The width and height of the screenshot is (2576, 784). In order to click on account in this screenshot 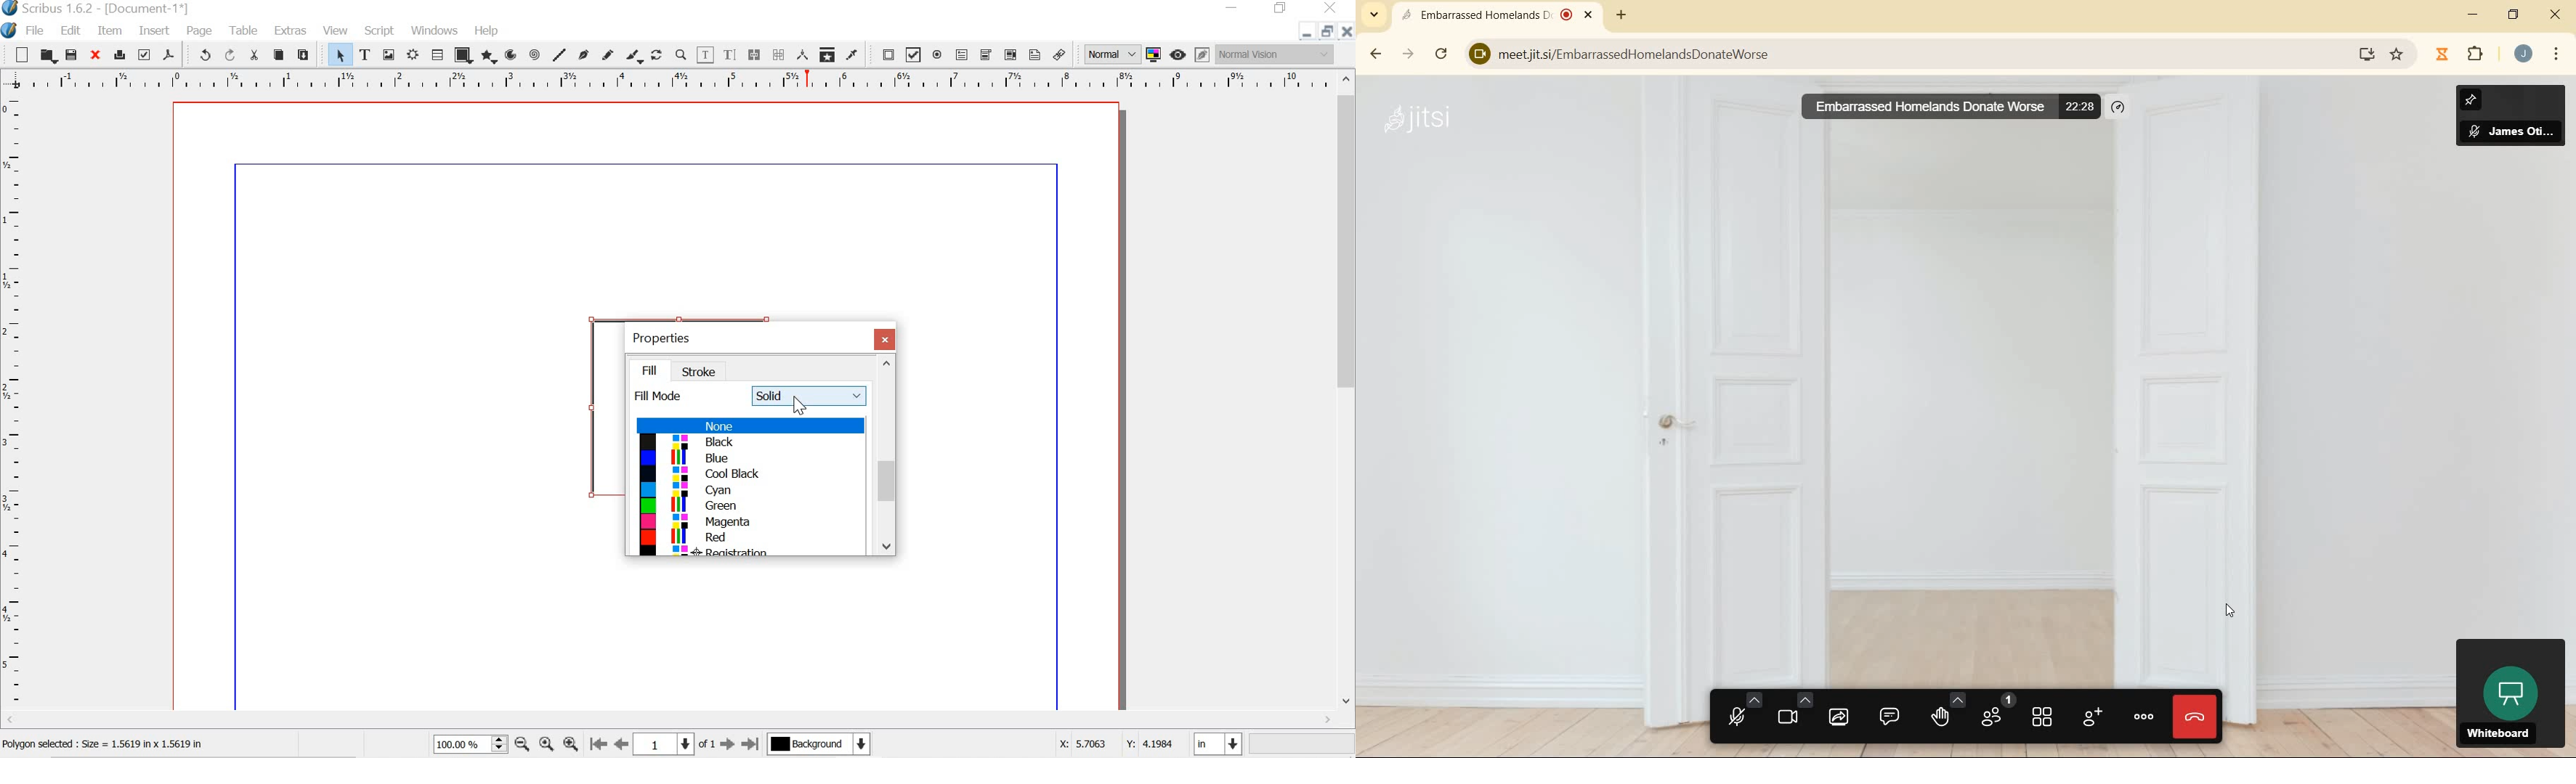, I will do `click(2523, 53)`.